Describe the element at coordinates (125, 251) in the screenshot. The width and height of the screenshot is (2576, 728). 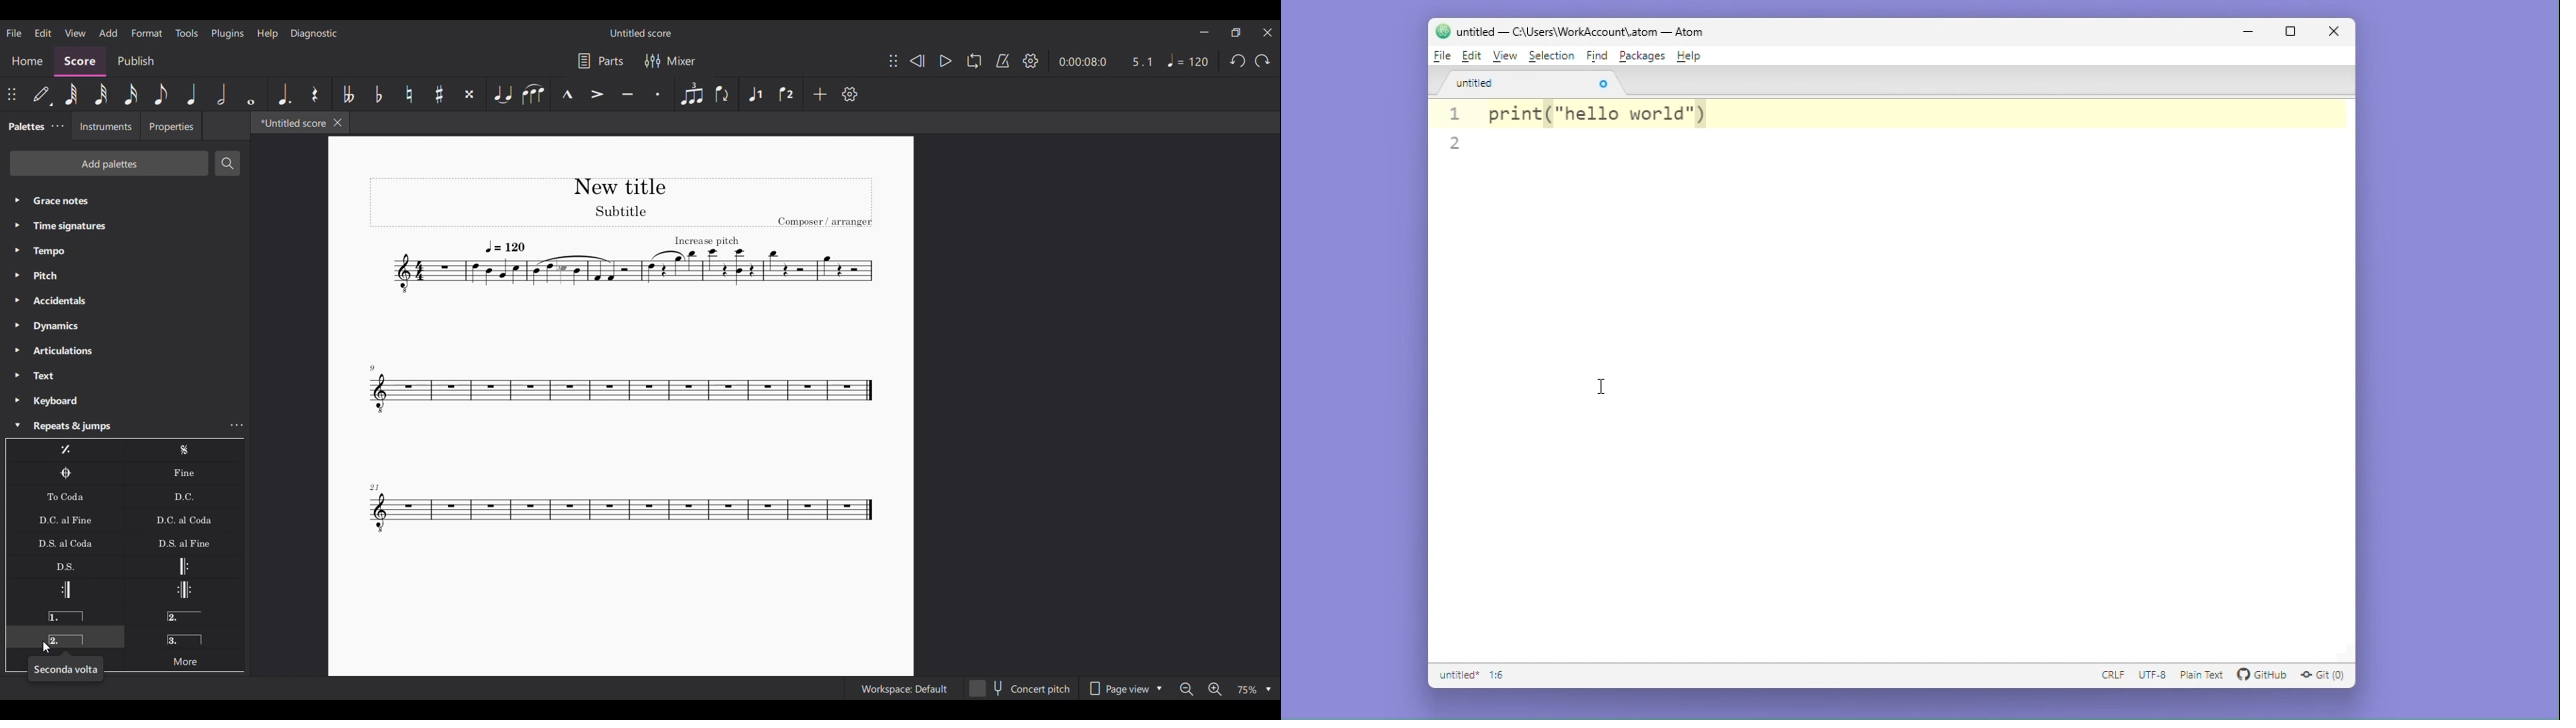
I see `Tempo` at that location.